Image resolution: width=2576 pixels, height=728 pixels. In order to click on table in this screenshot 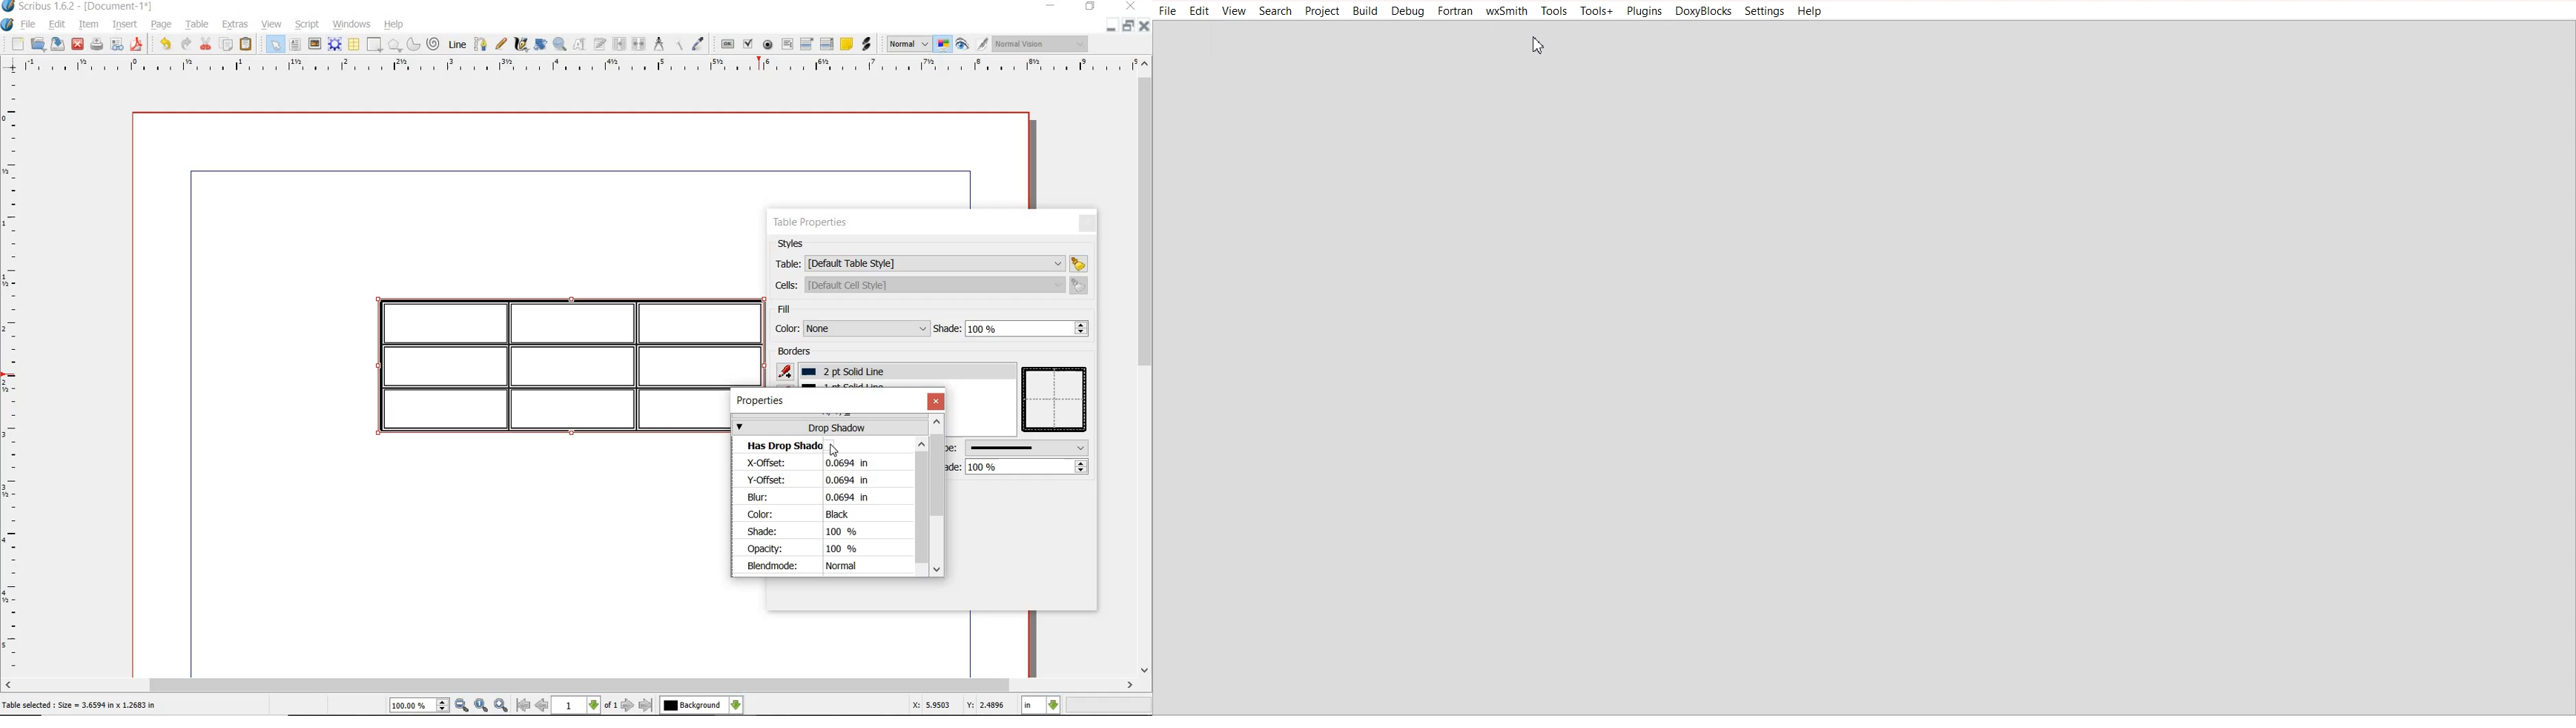, I will do `click(931, 263)`.